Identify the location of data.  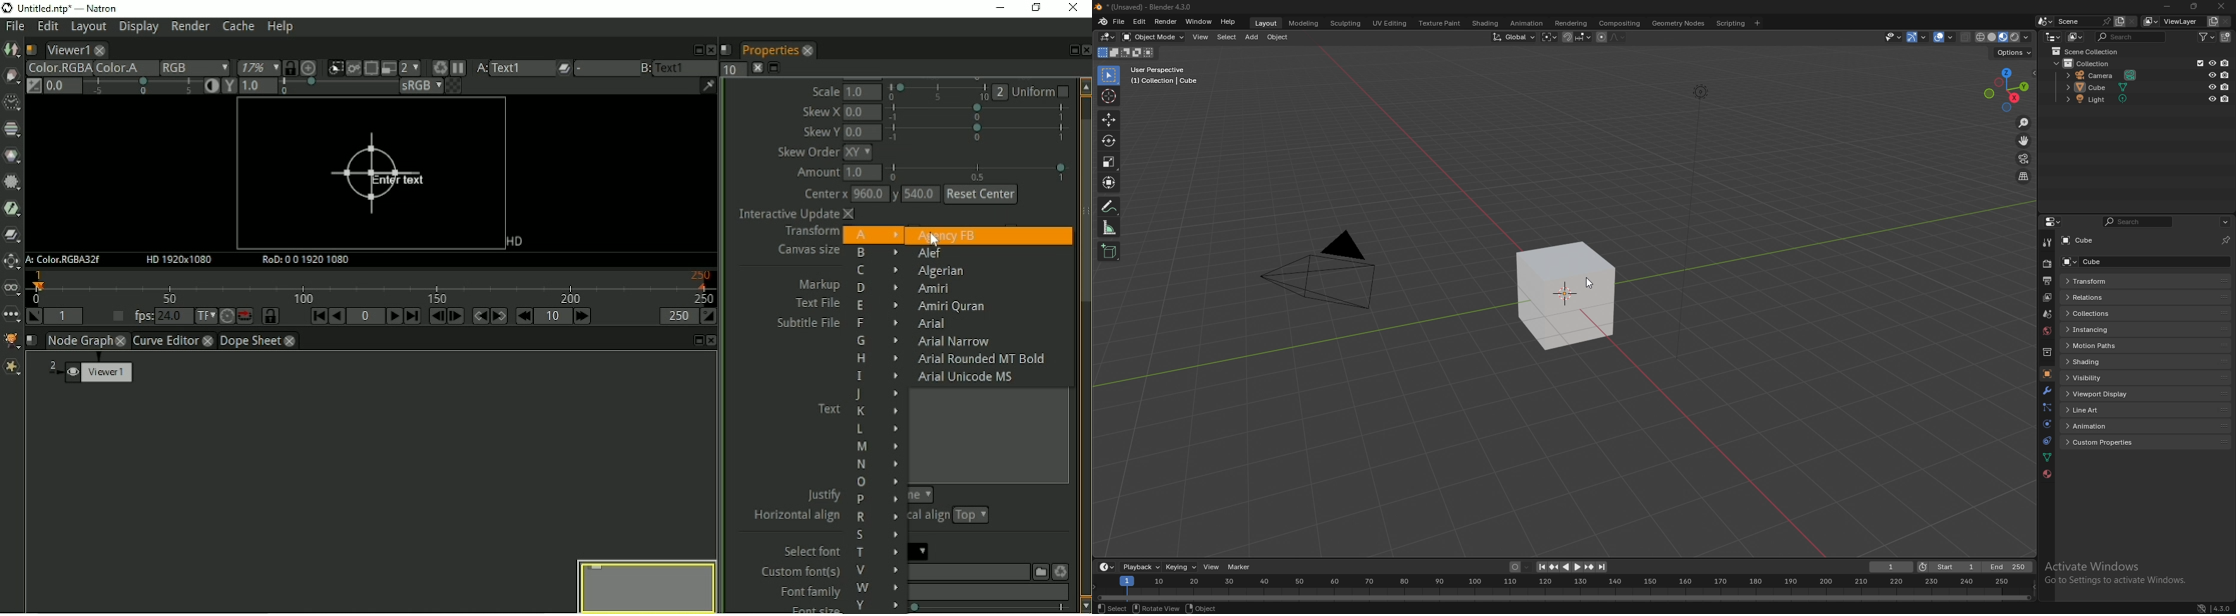
(2046, 457).